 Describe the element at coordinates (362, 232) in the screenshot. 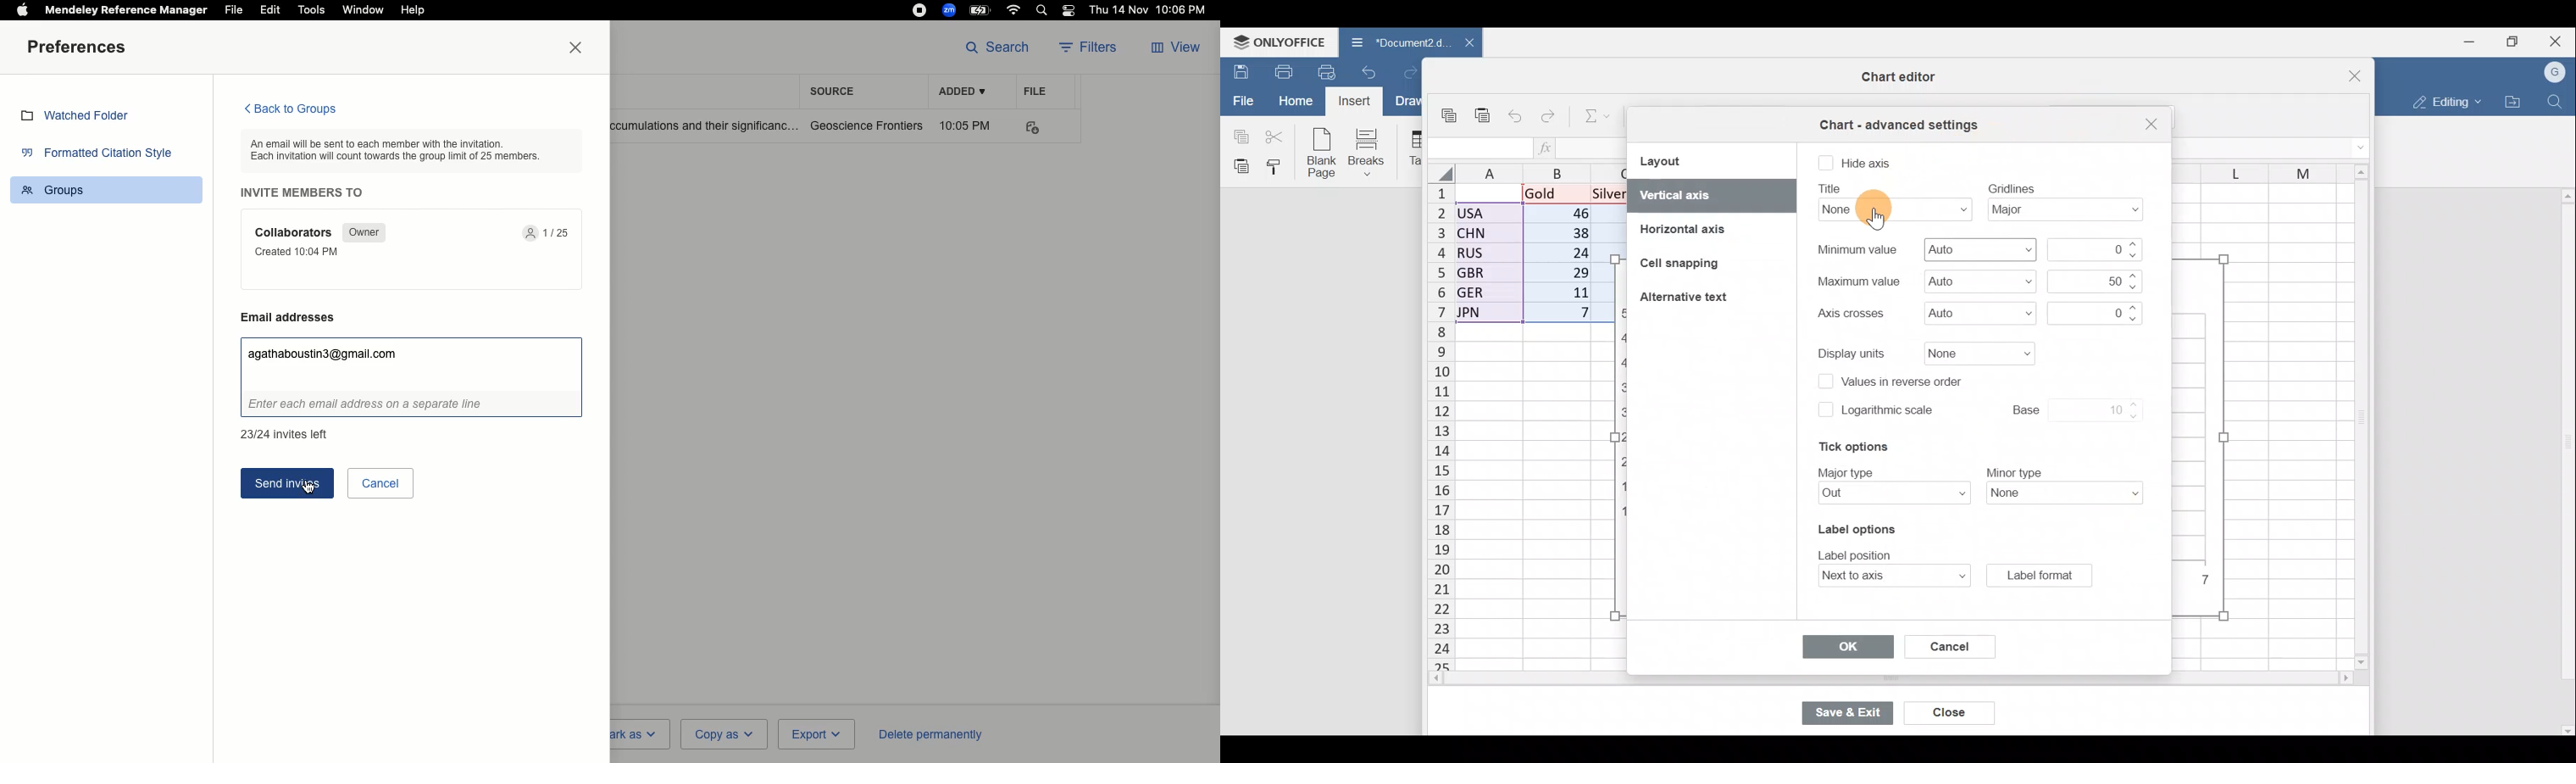

I see `Owner` at that location.